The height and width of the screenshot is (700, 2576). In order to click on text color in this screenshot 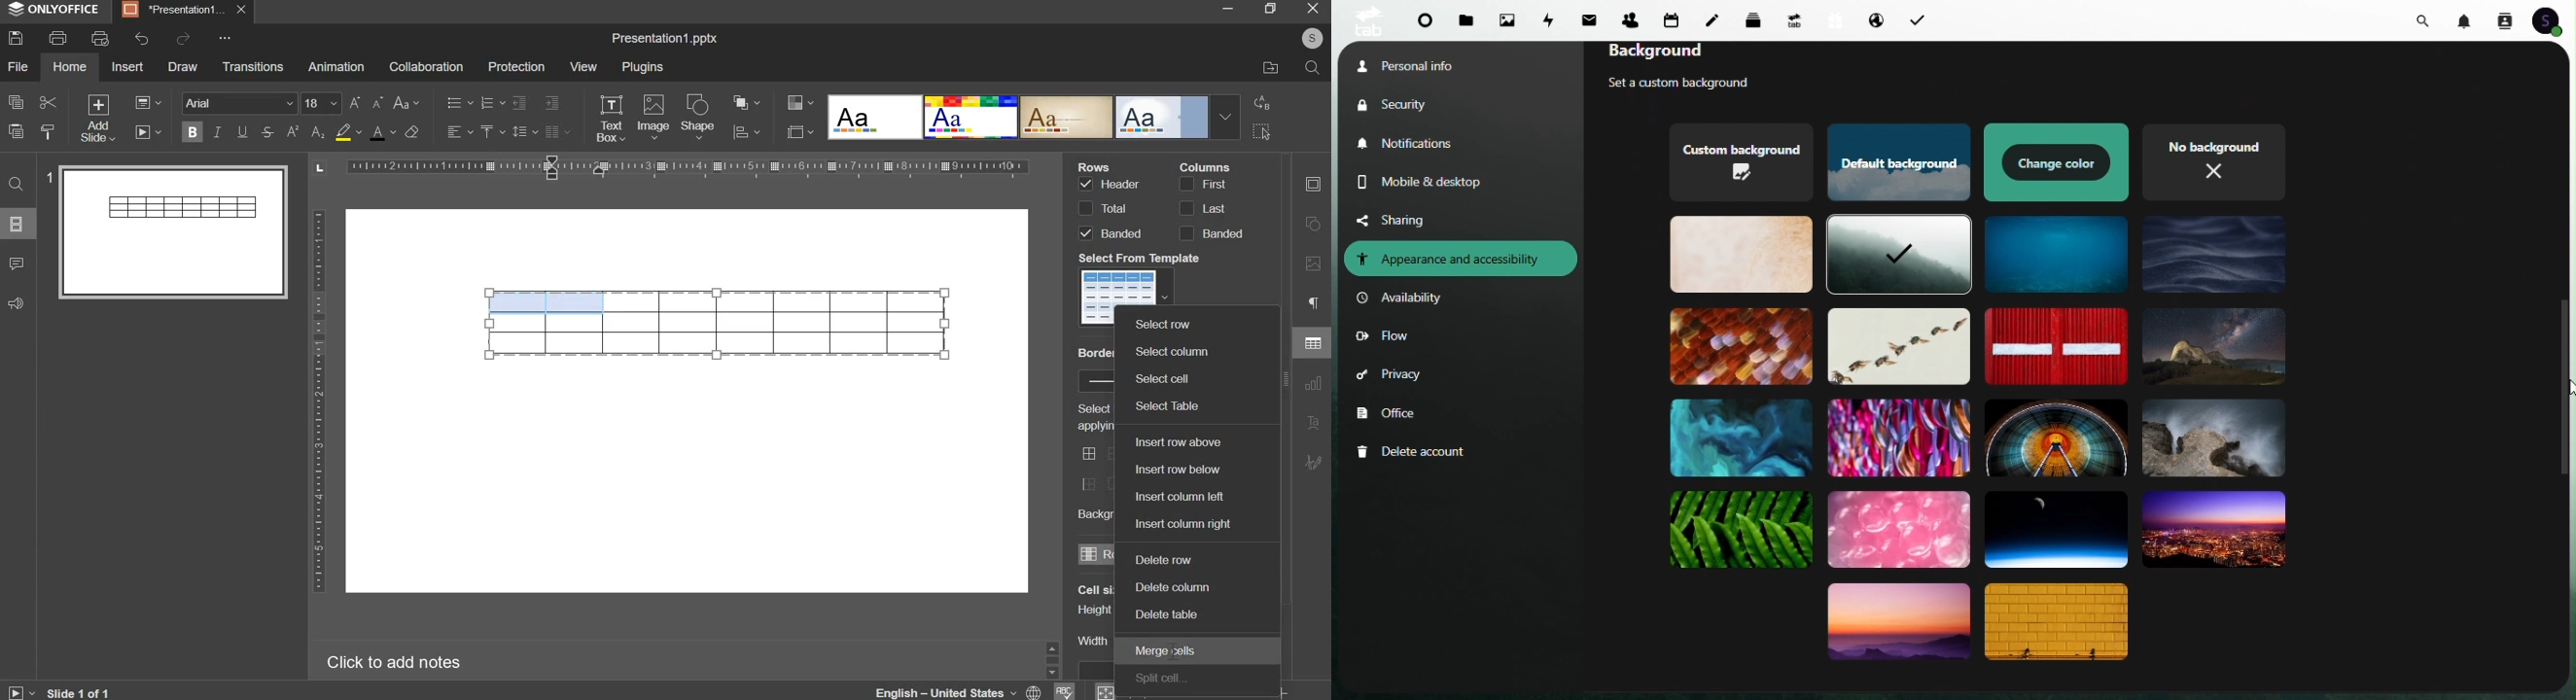, I will do `click(382, 132)`.